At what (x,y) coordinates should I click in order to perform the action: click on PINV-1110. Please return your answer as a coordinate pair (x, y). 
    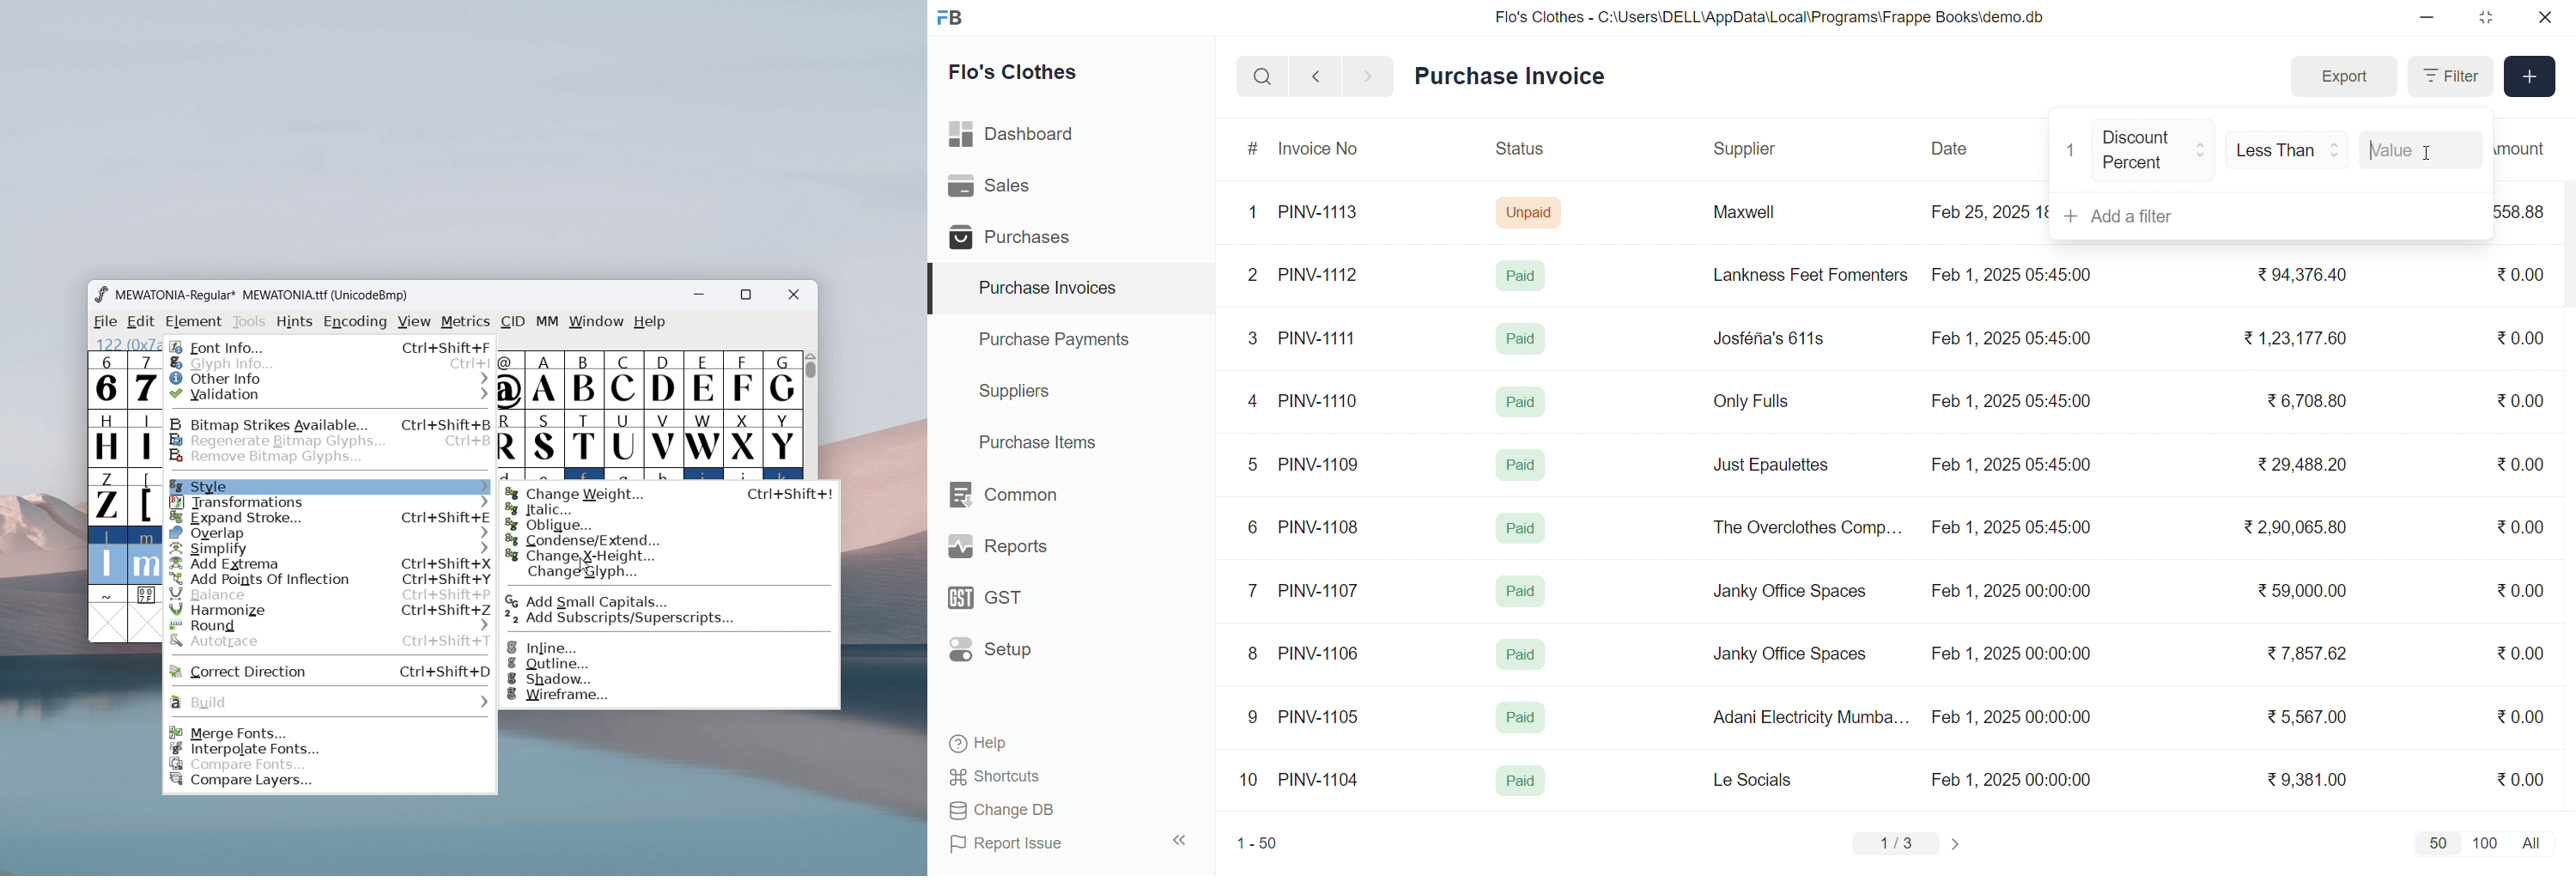
    Looking at the image, I should click on (1320, 400).